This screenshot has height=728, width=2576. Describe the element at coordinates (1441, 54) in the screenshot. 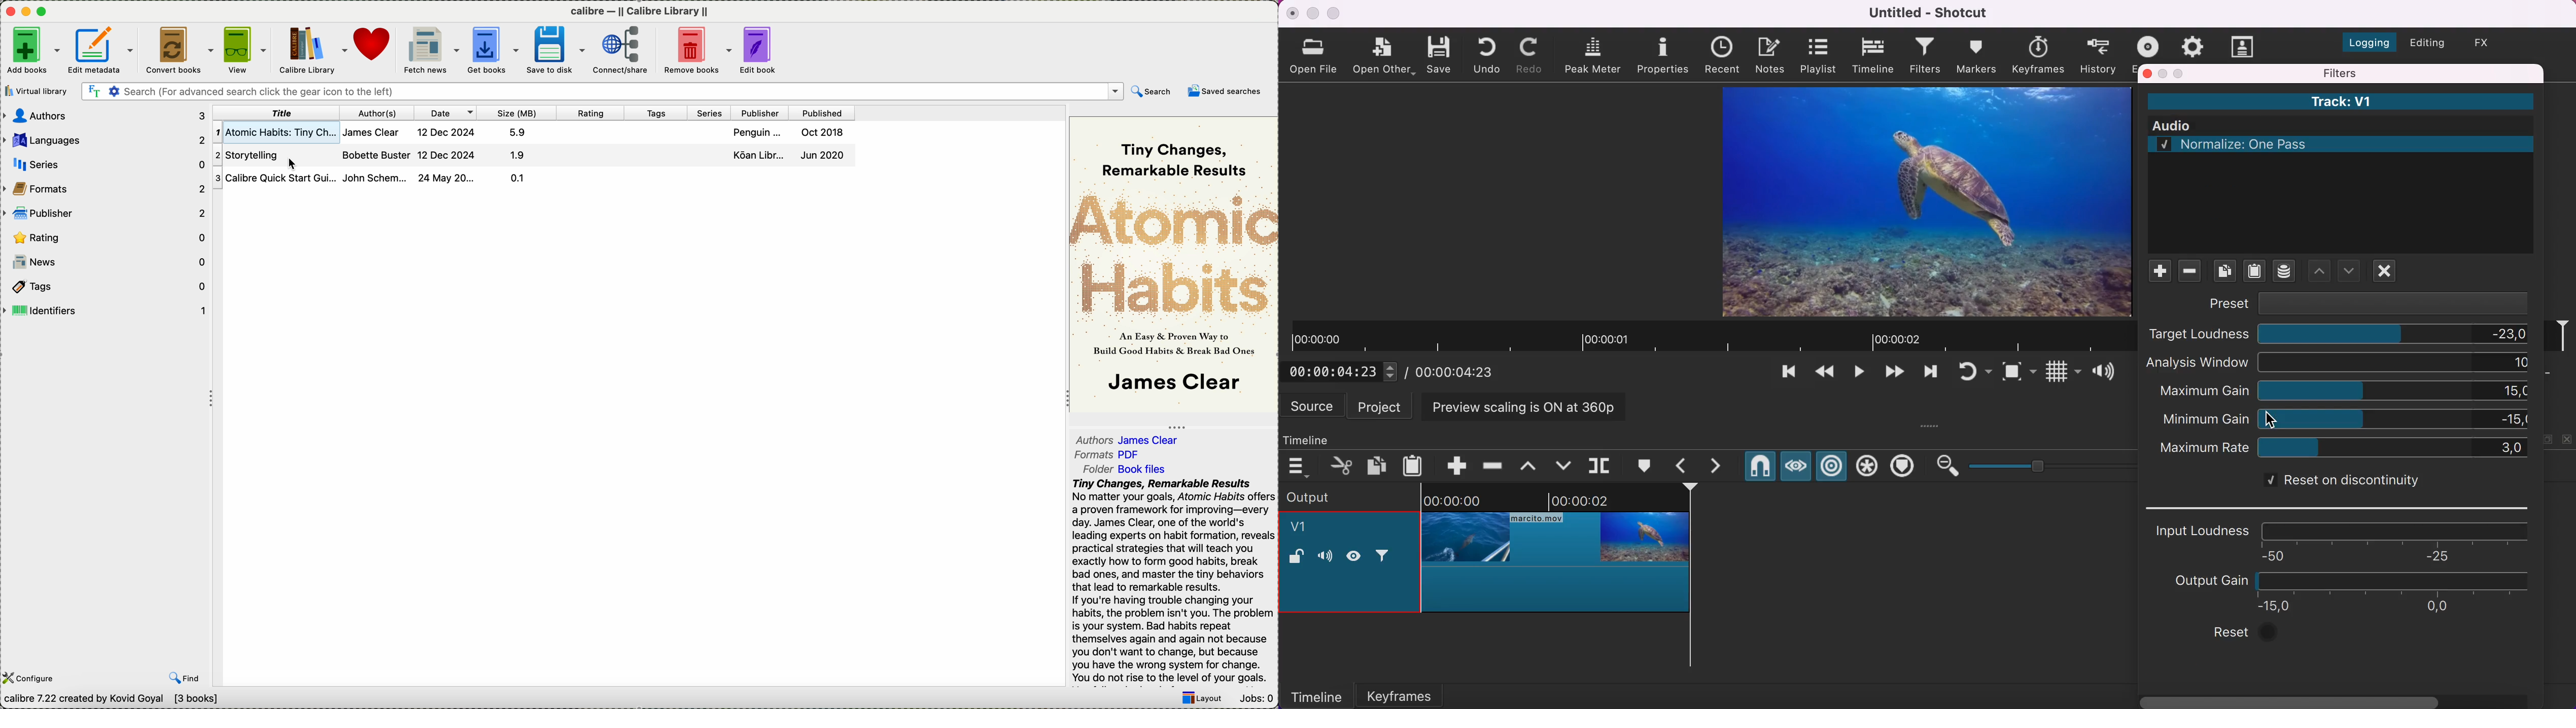

I see `save` at that location.